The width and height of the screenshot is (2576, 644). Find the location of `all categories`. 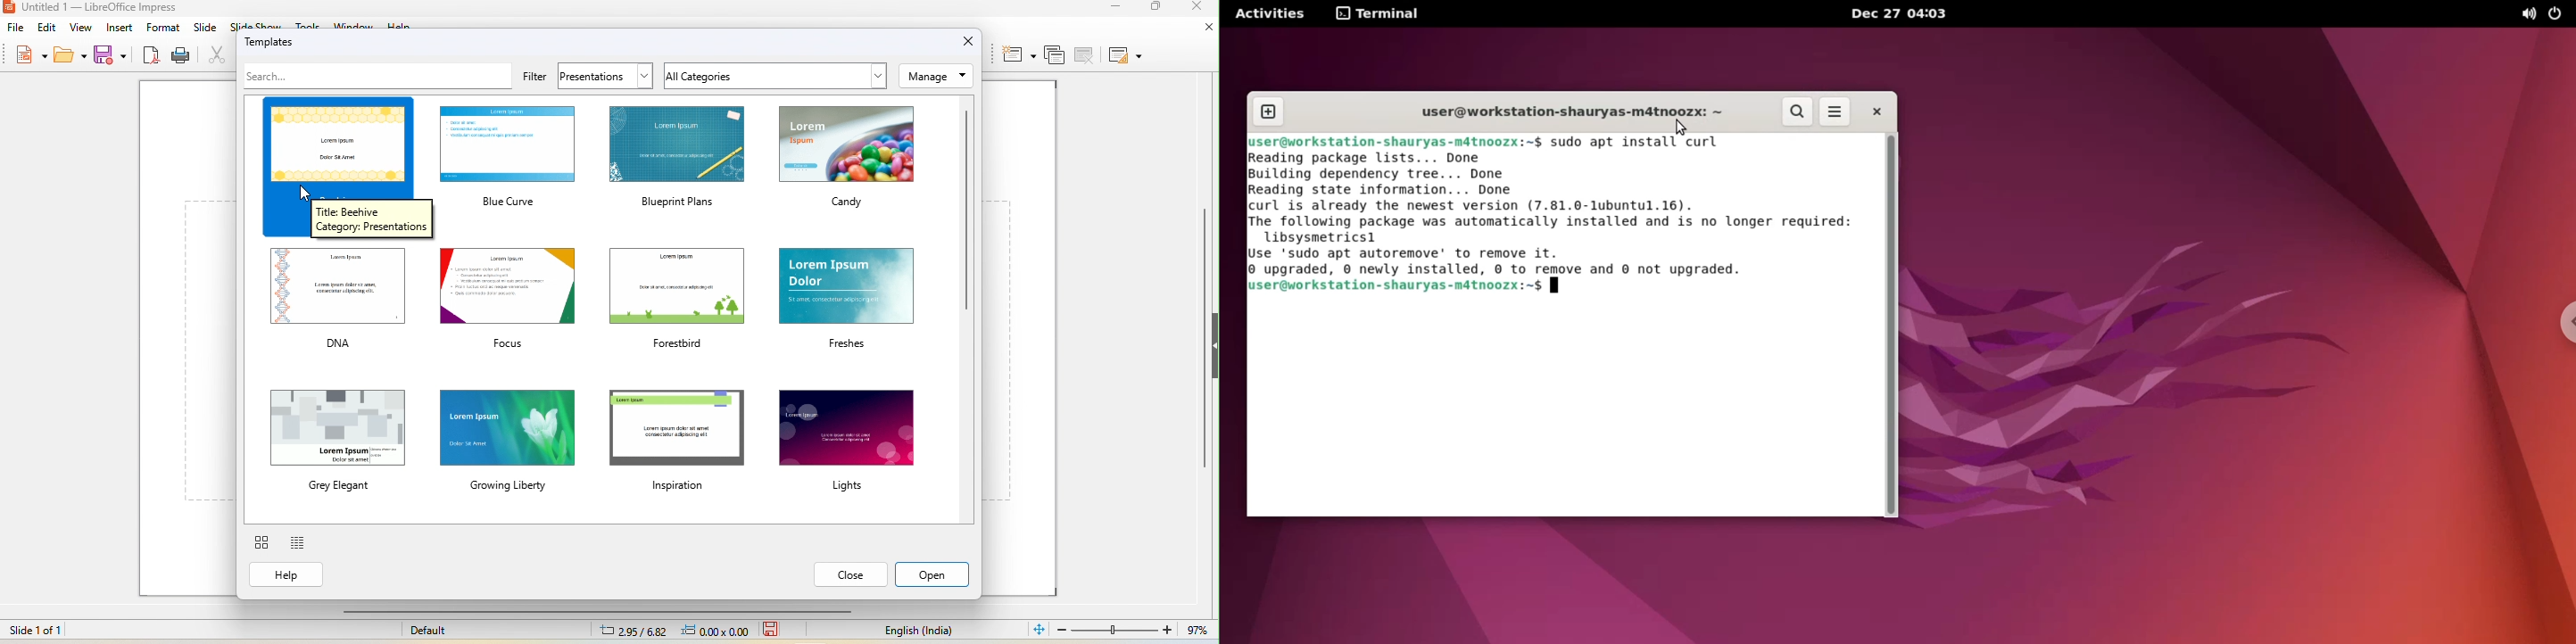

all categories is located at coordinates (775, 76).